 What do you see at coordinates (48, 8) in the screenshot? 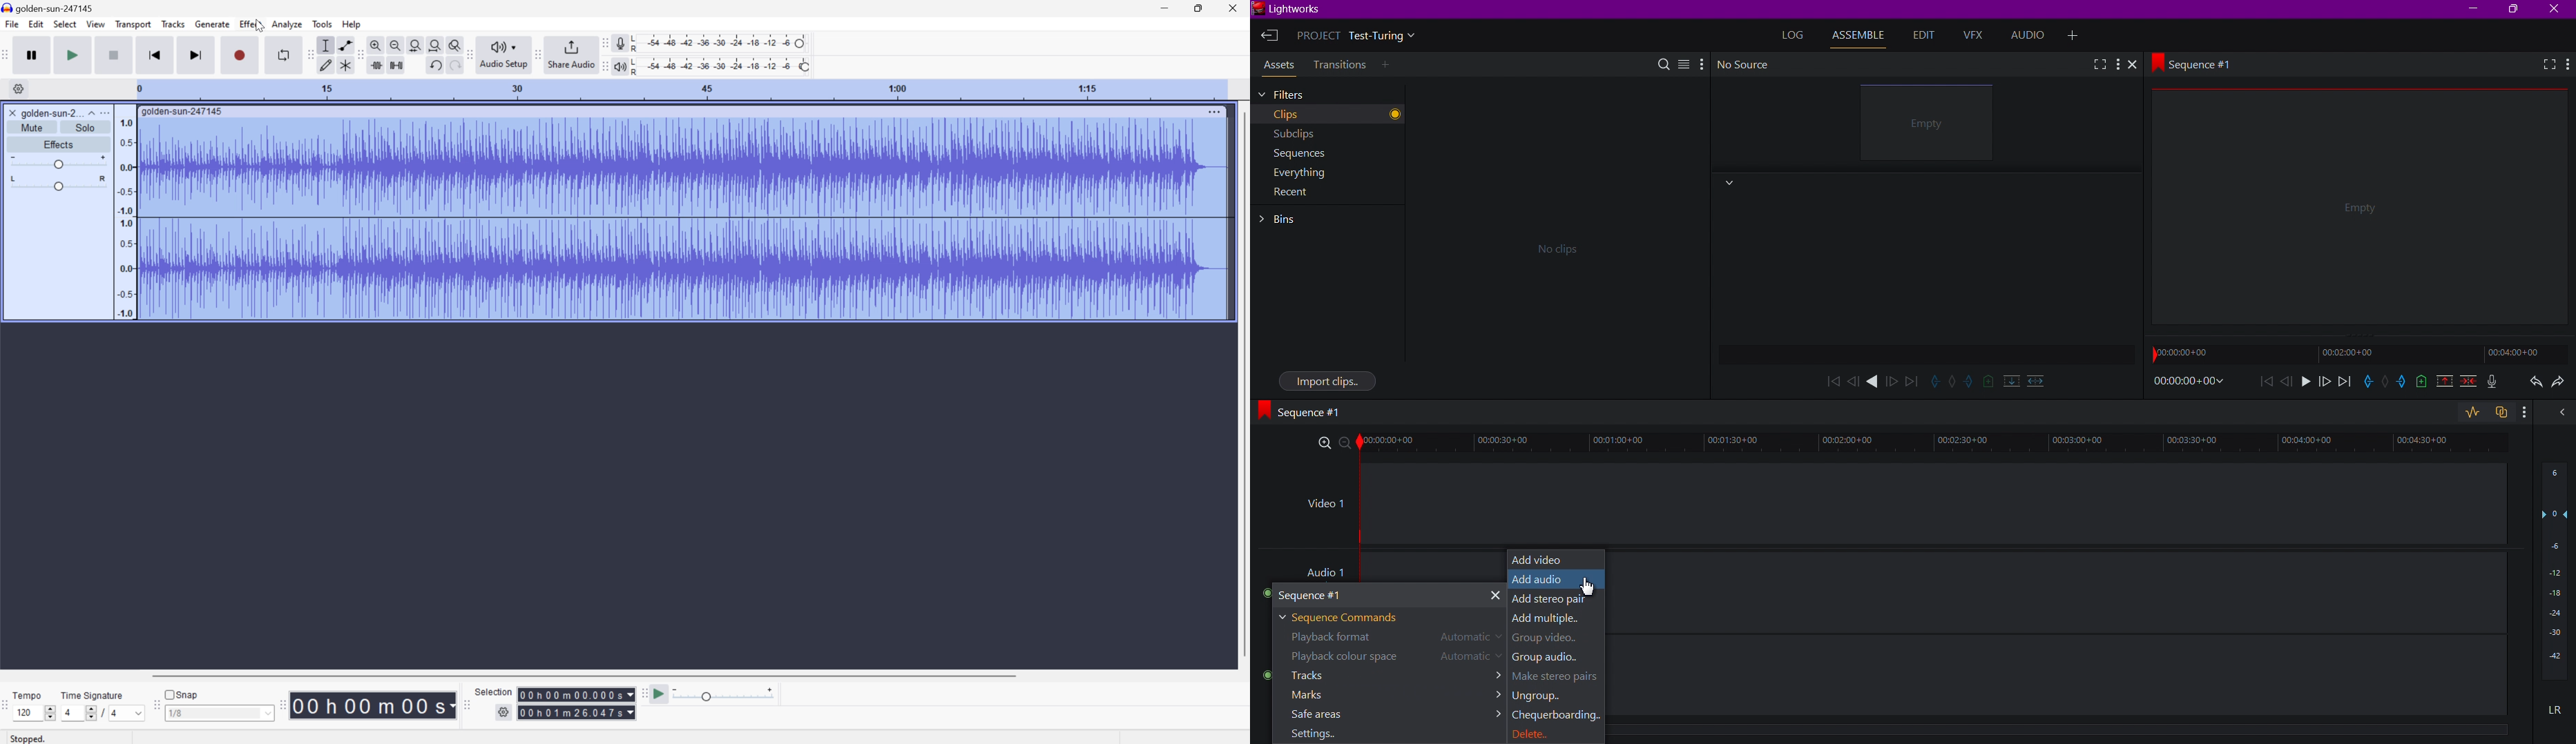
I see `goldensun-247145` at bounding box center [48, 8].